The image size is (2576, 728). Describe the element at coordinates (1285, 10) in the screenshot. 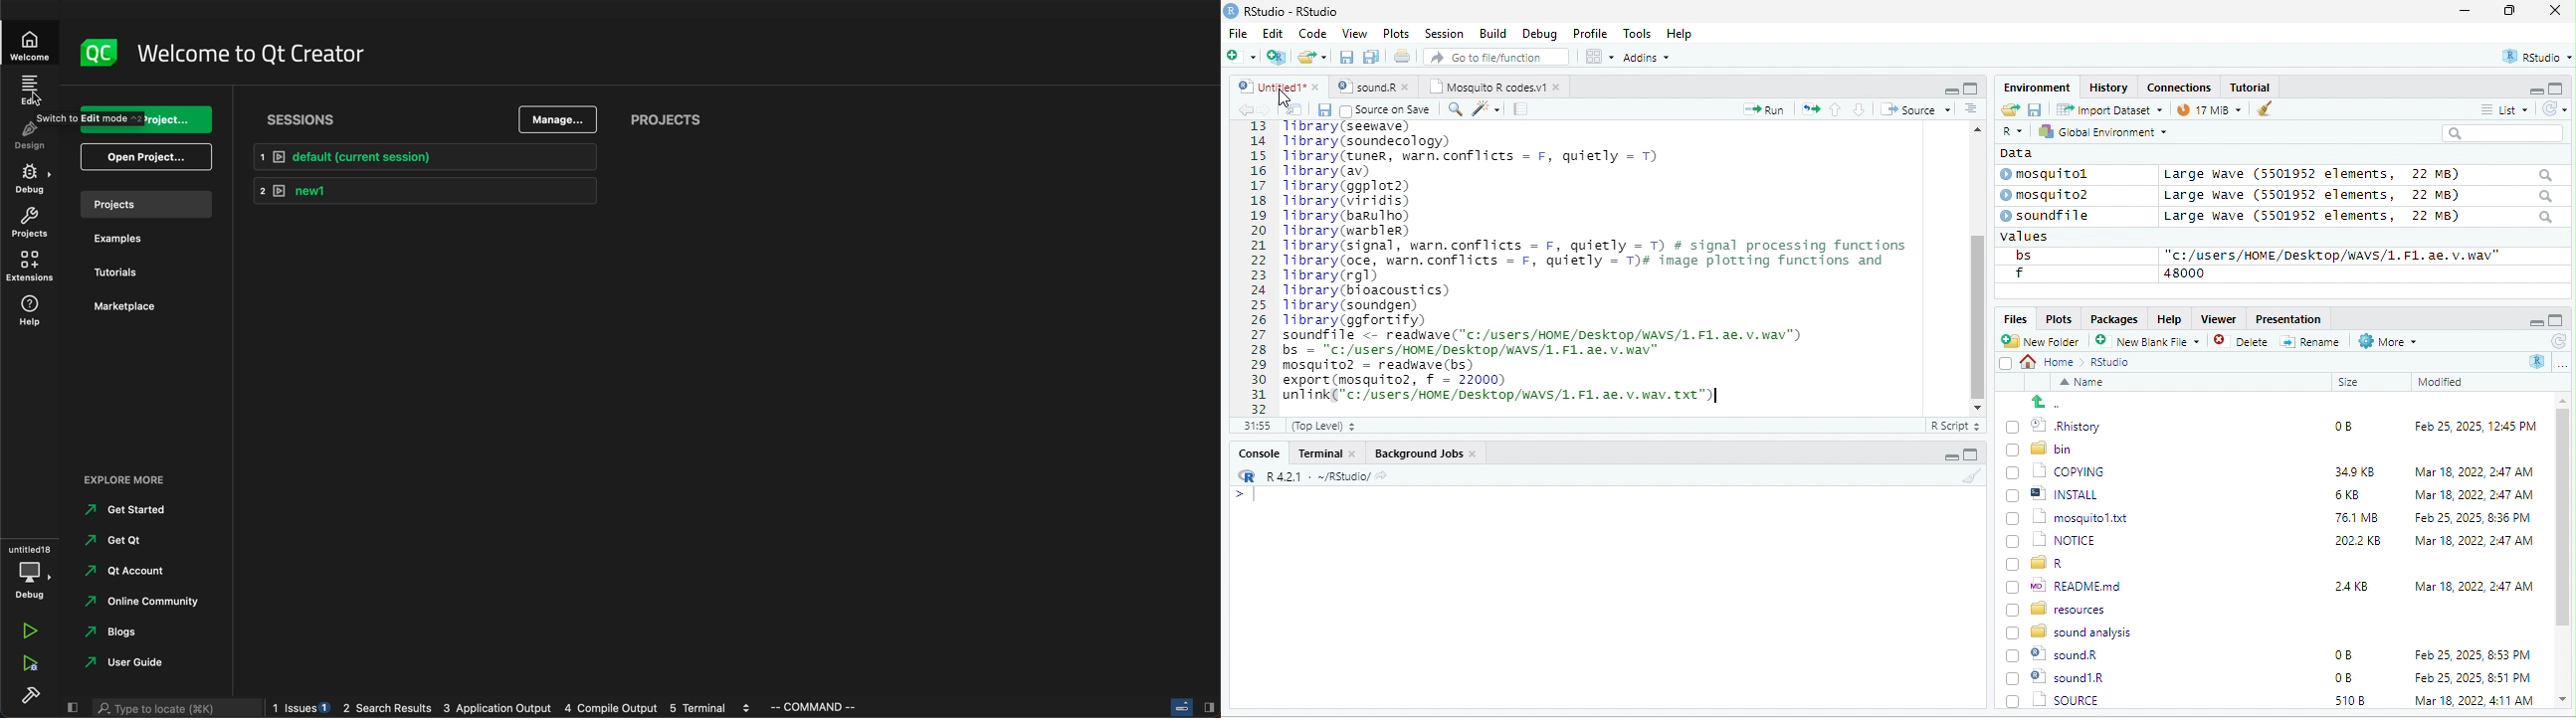

I see `RStudio` at that location.